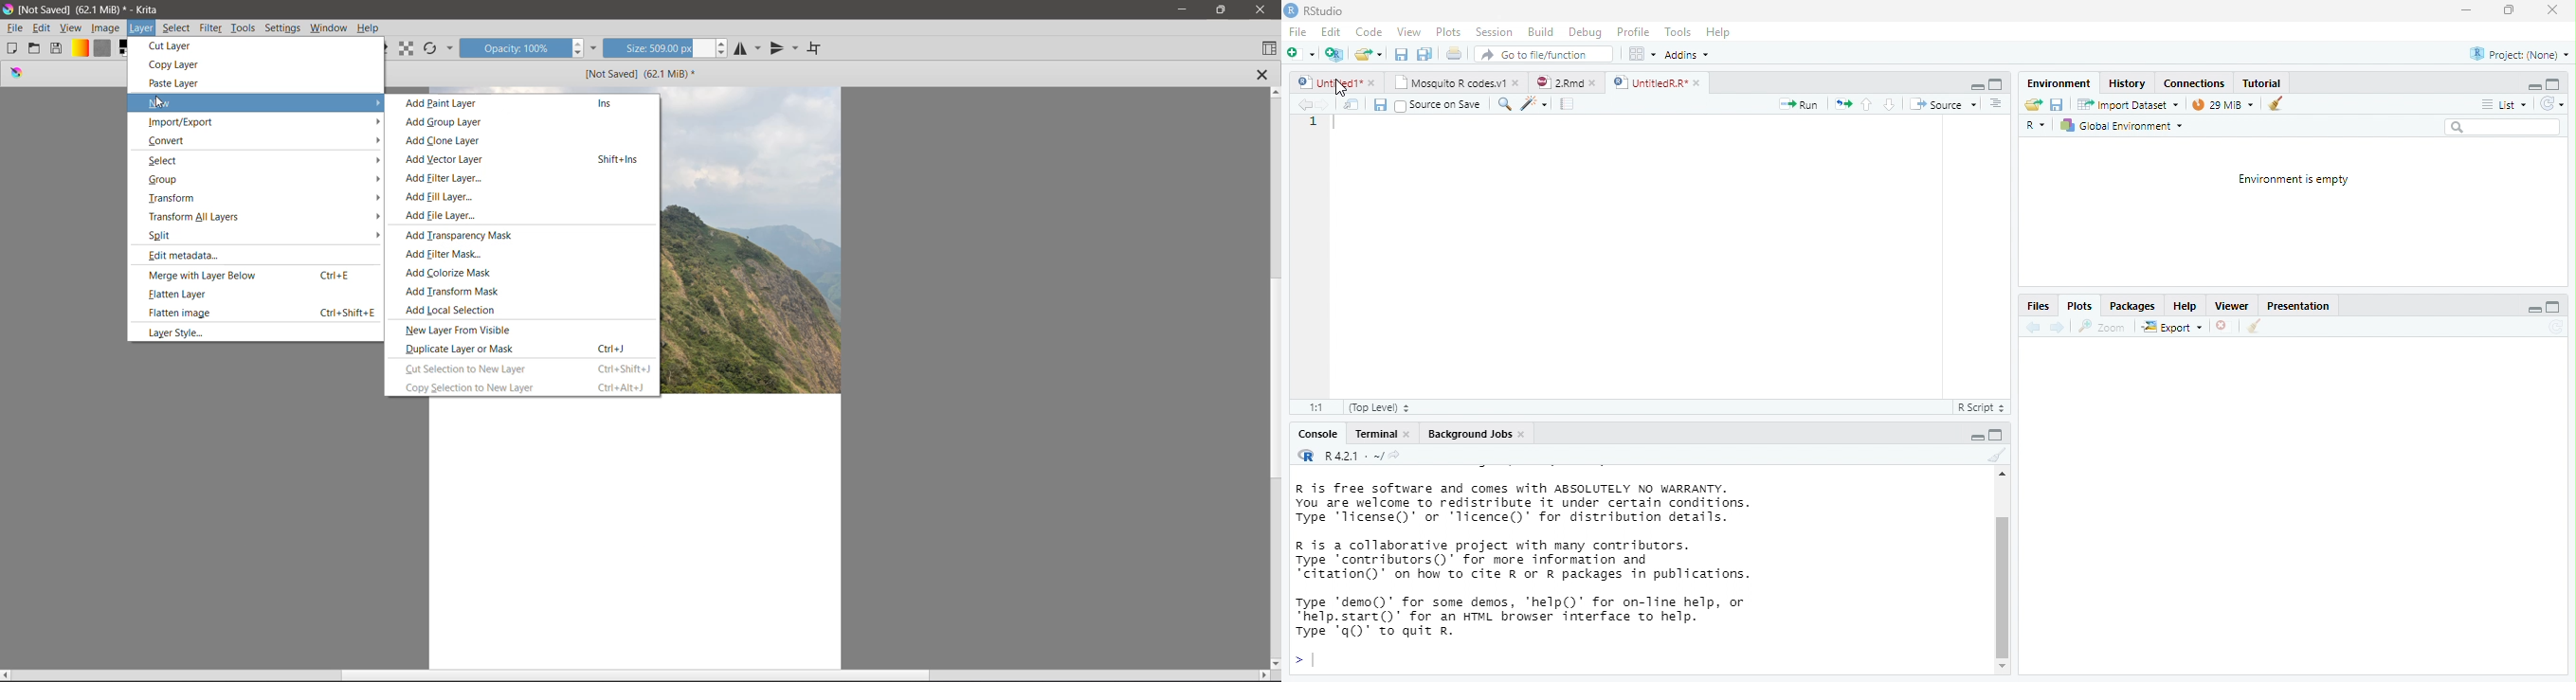 The width and height of the screenshot is (2576, 700). What do you see at coordinates (2003, 586) in the screenshot?
I see `vertical scrollbar` at bounding box center [2003, 586].